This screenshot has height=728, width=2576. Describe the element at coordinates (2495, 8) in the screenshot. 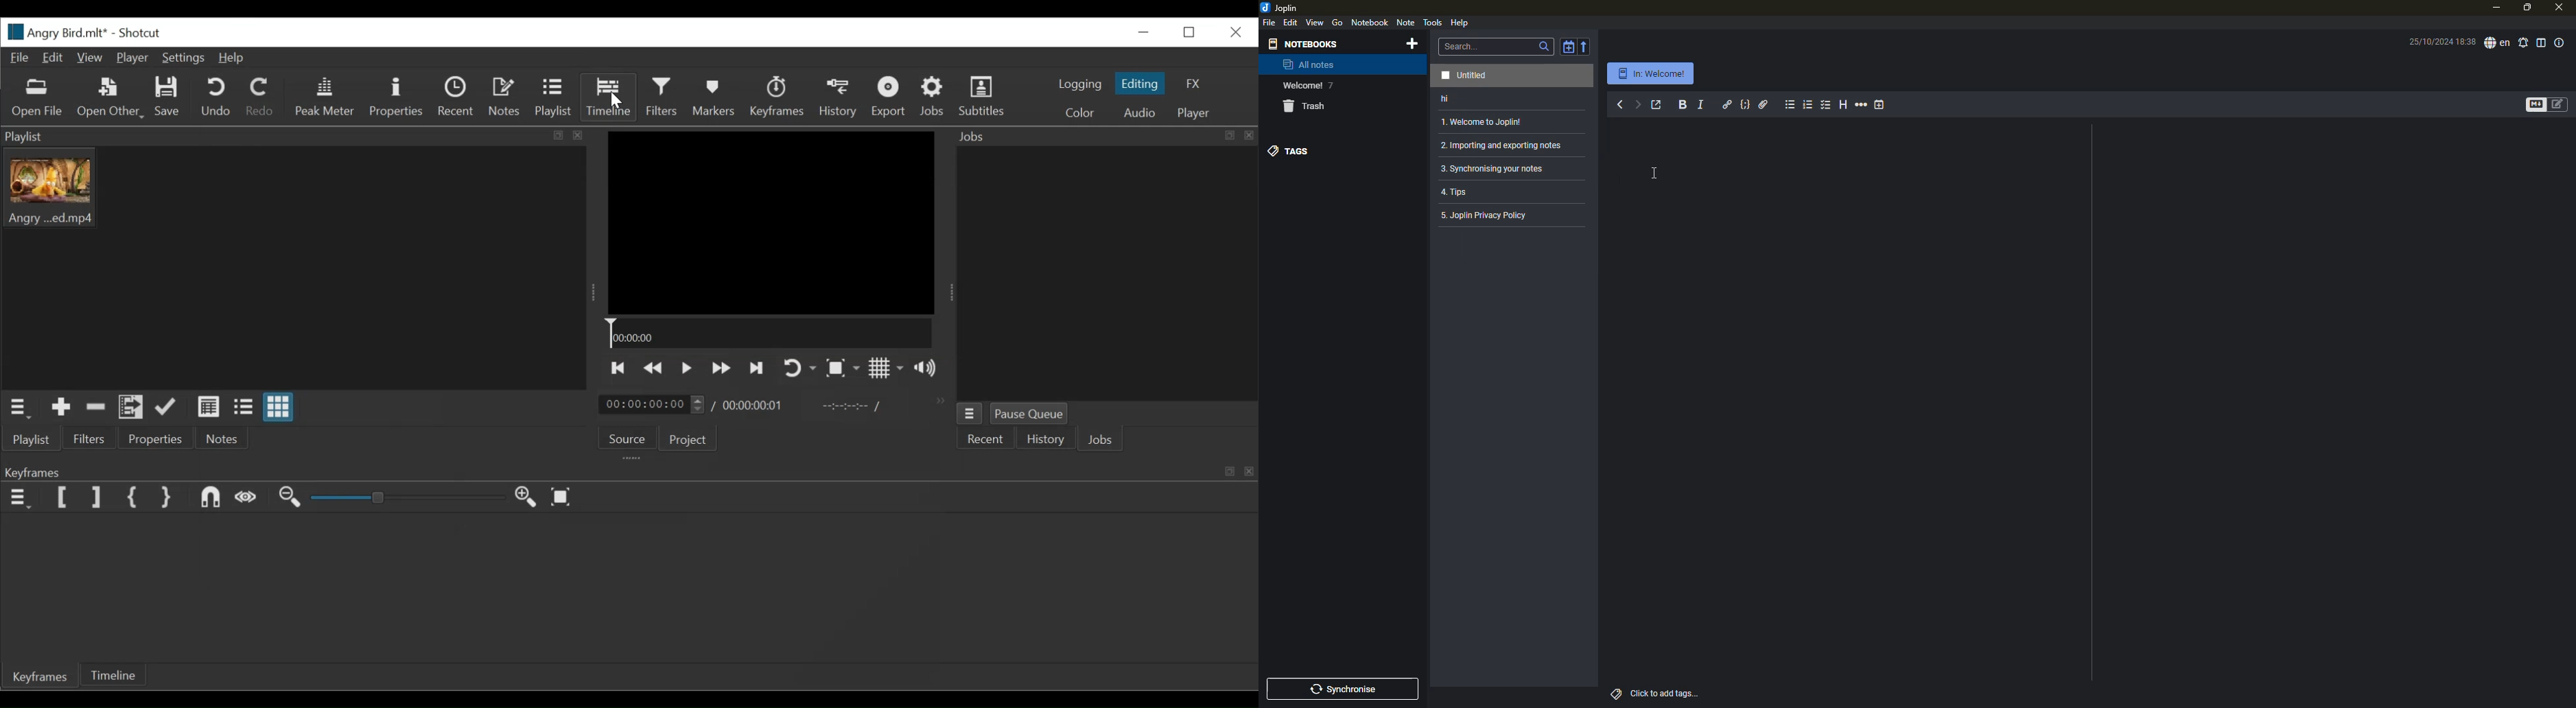

I see `minimize` at that location.